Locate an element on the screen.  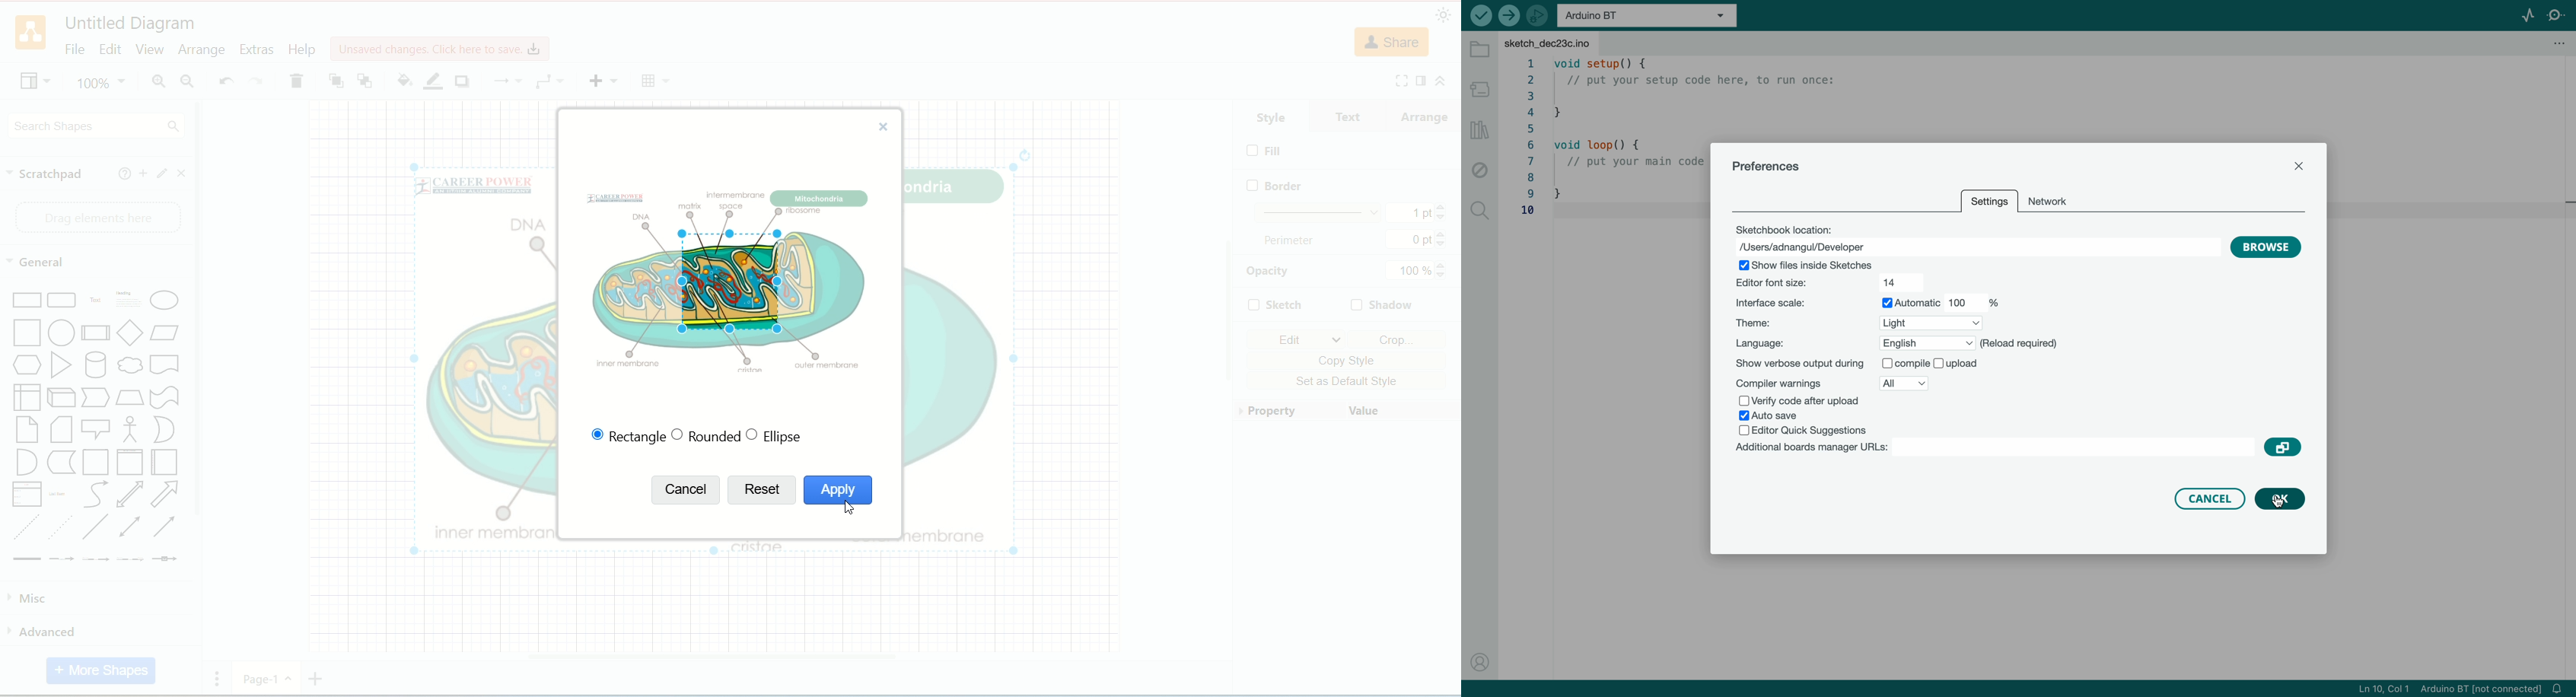
to back is located at coordinates (365, 81).